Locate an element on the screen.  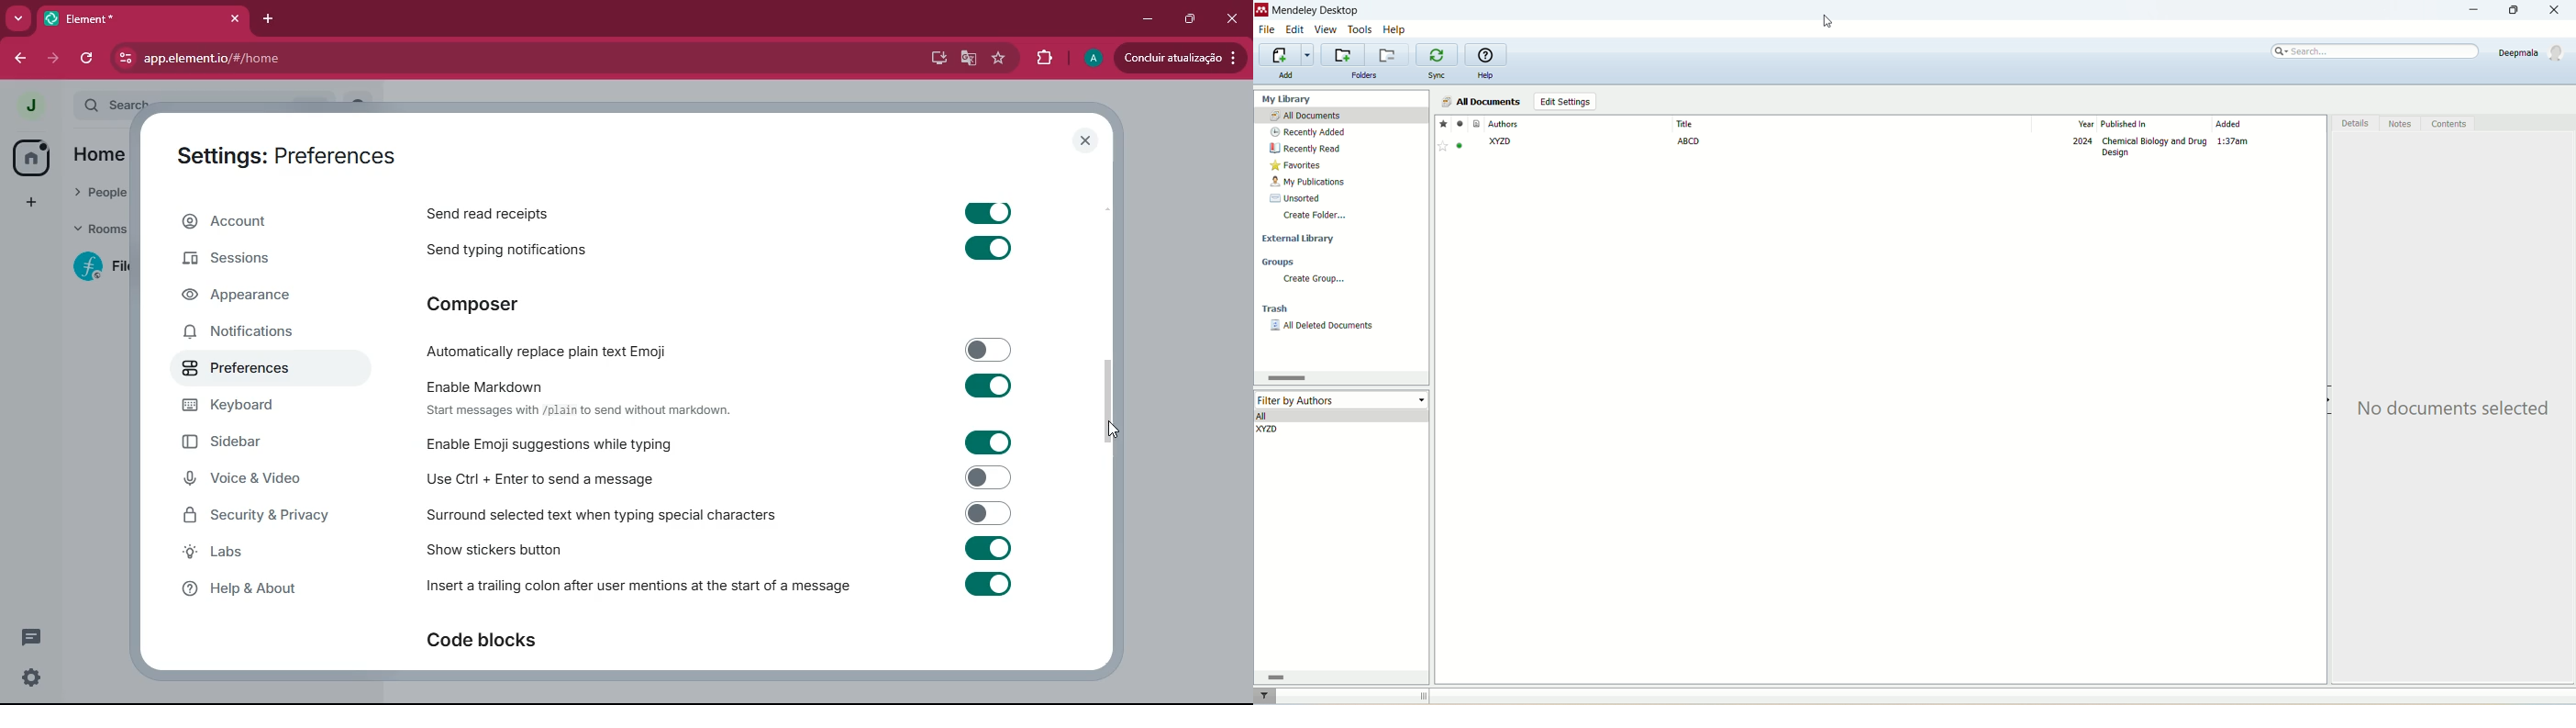
close is located at coordinates (1234, 19).